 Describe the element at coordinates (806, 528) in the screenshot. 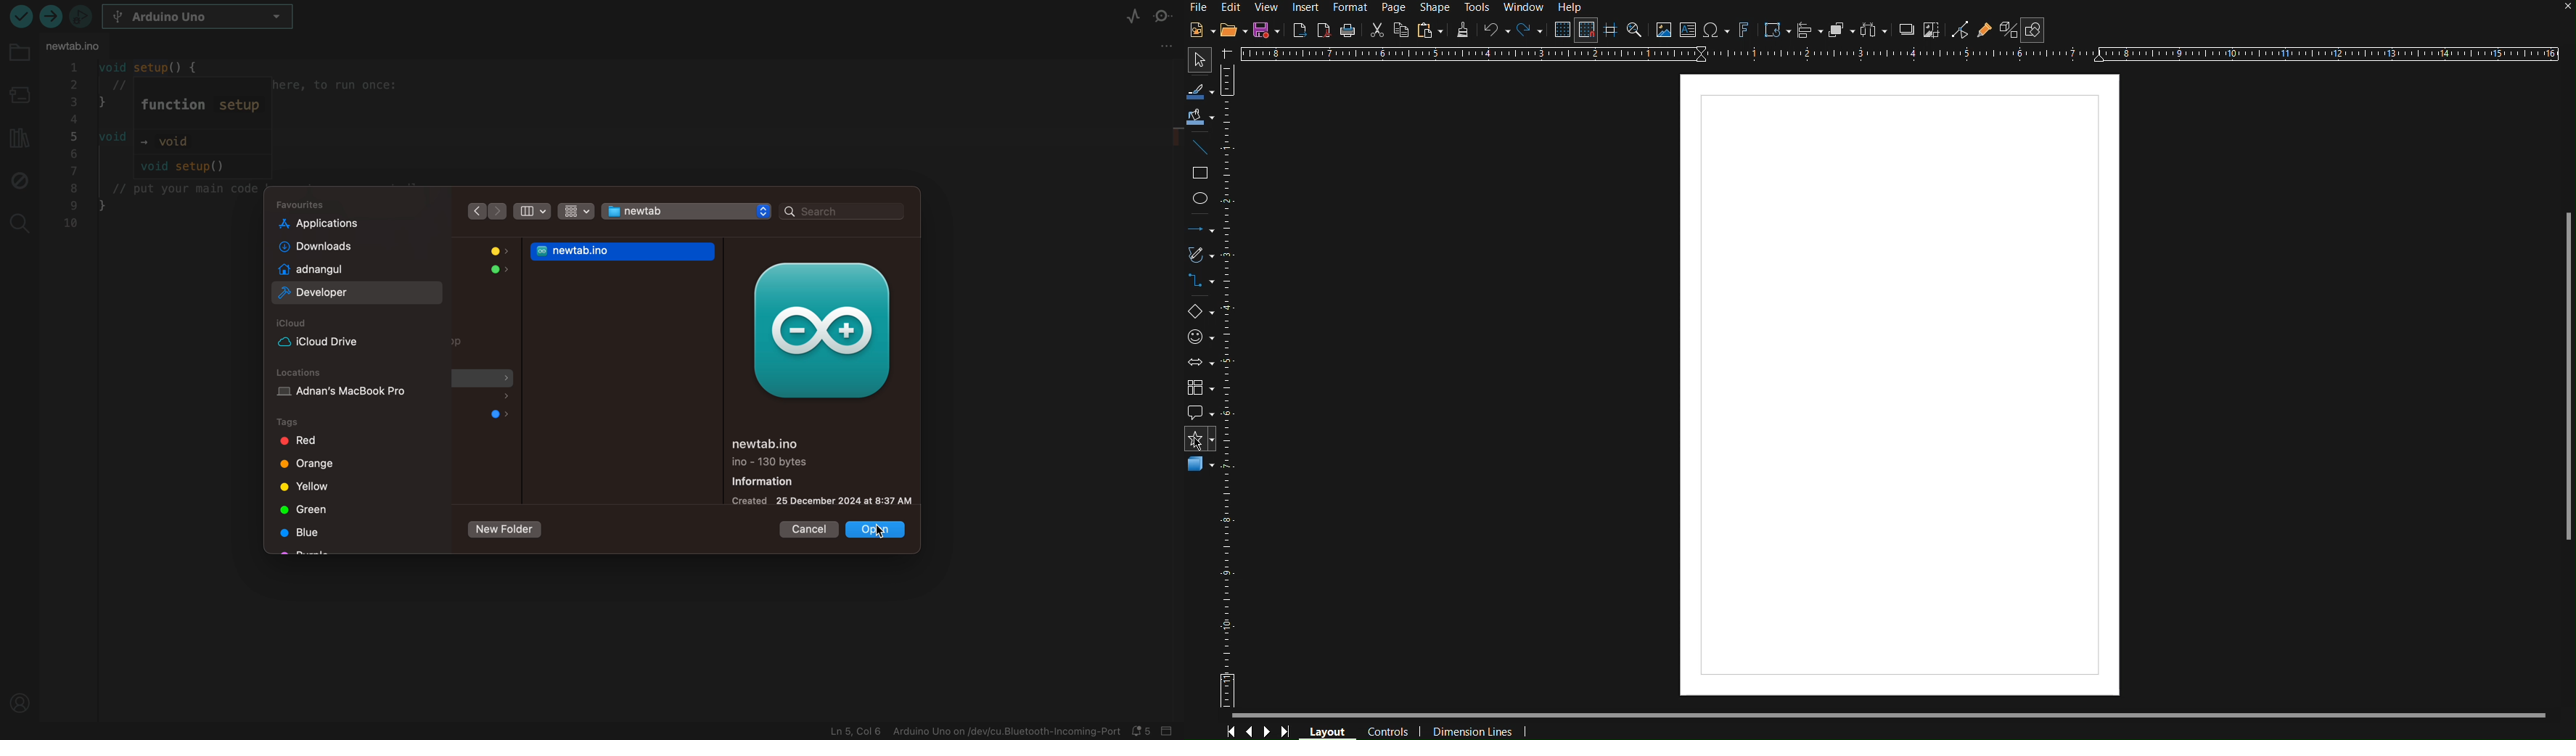

I see `cancel` at that location.